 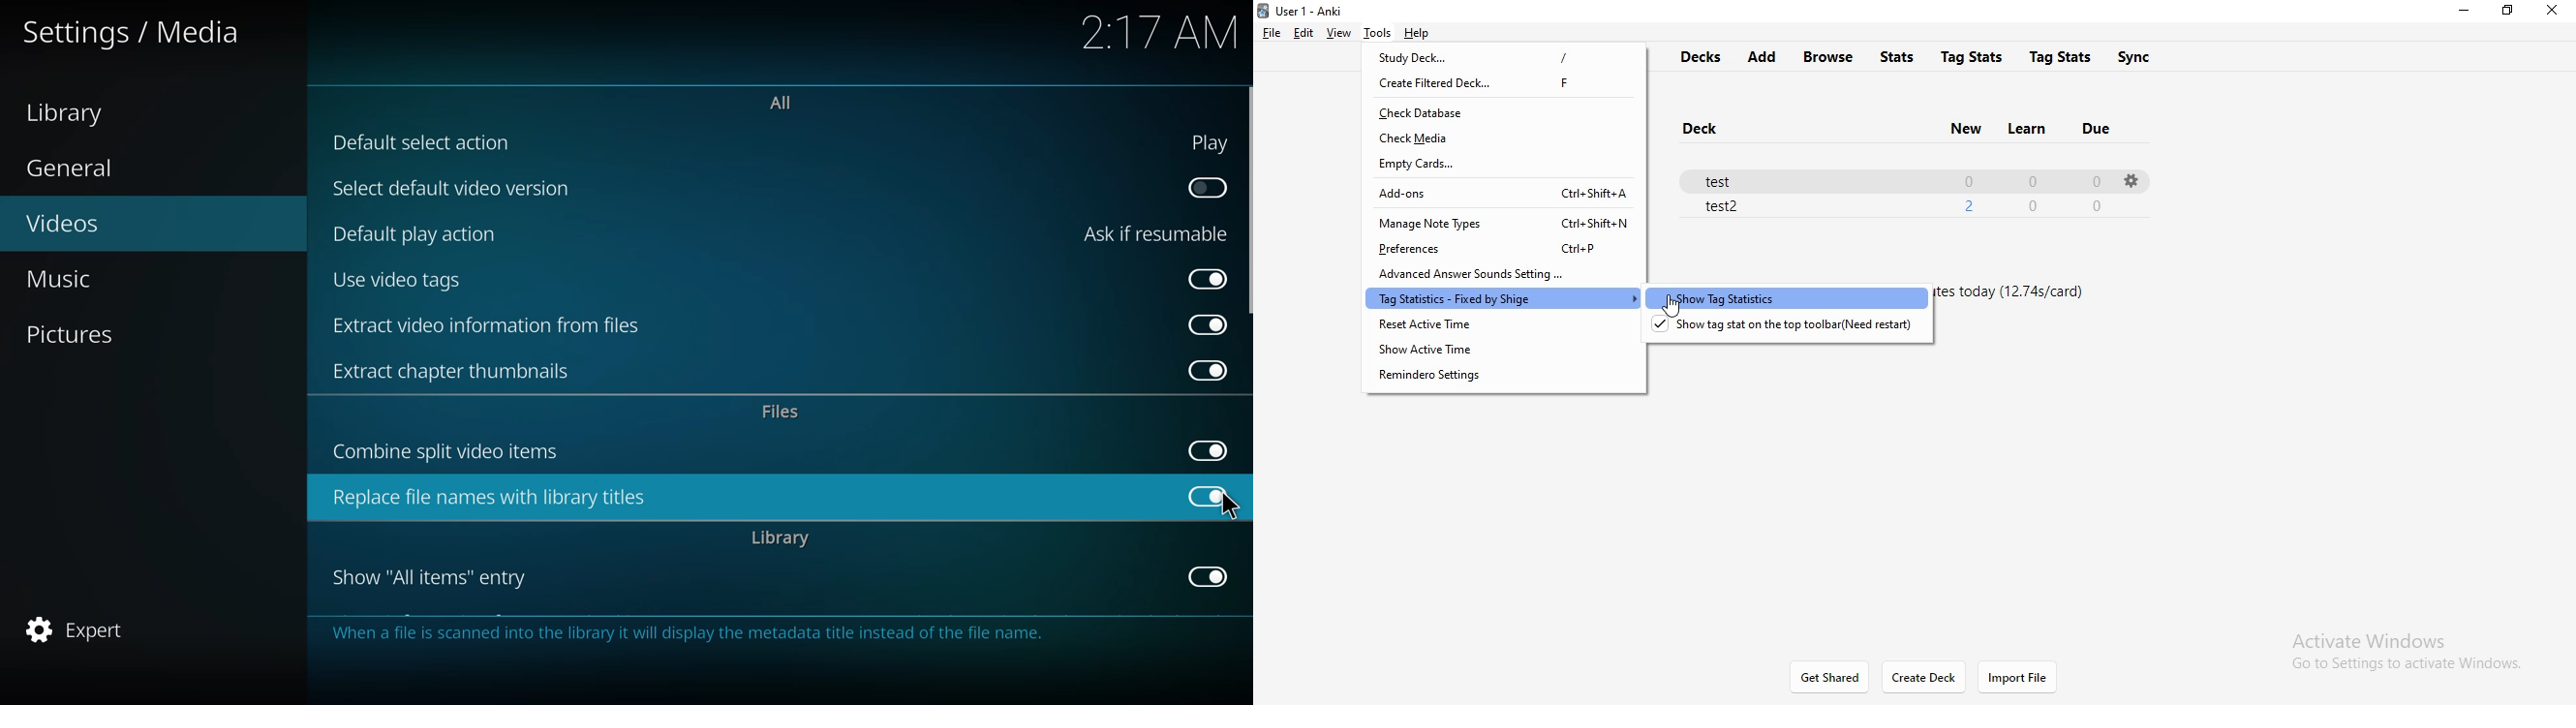 What do you see at coordinates (496, 499) in the screenshot?
I see `replace file names with library titles` at bounding box center [496, 499].